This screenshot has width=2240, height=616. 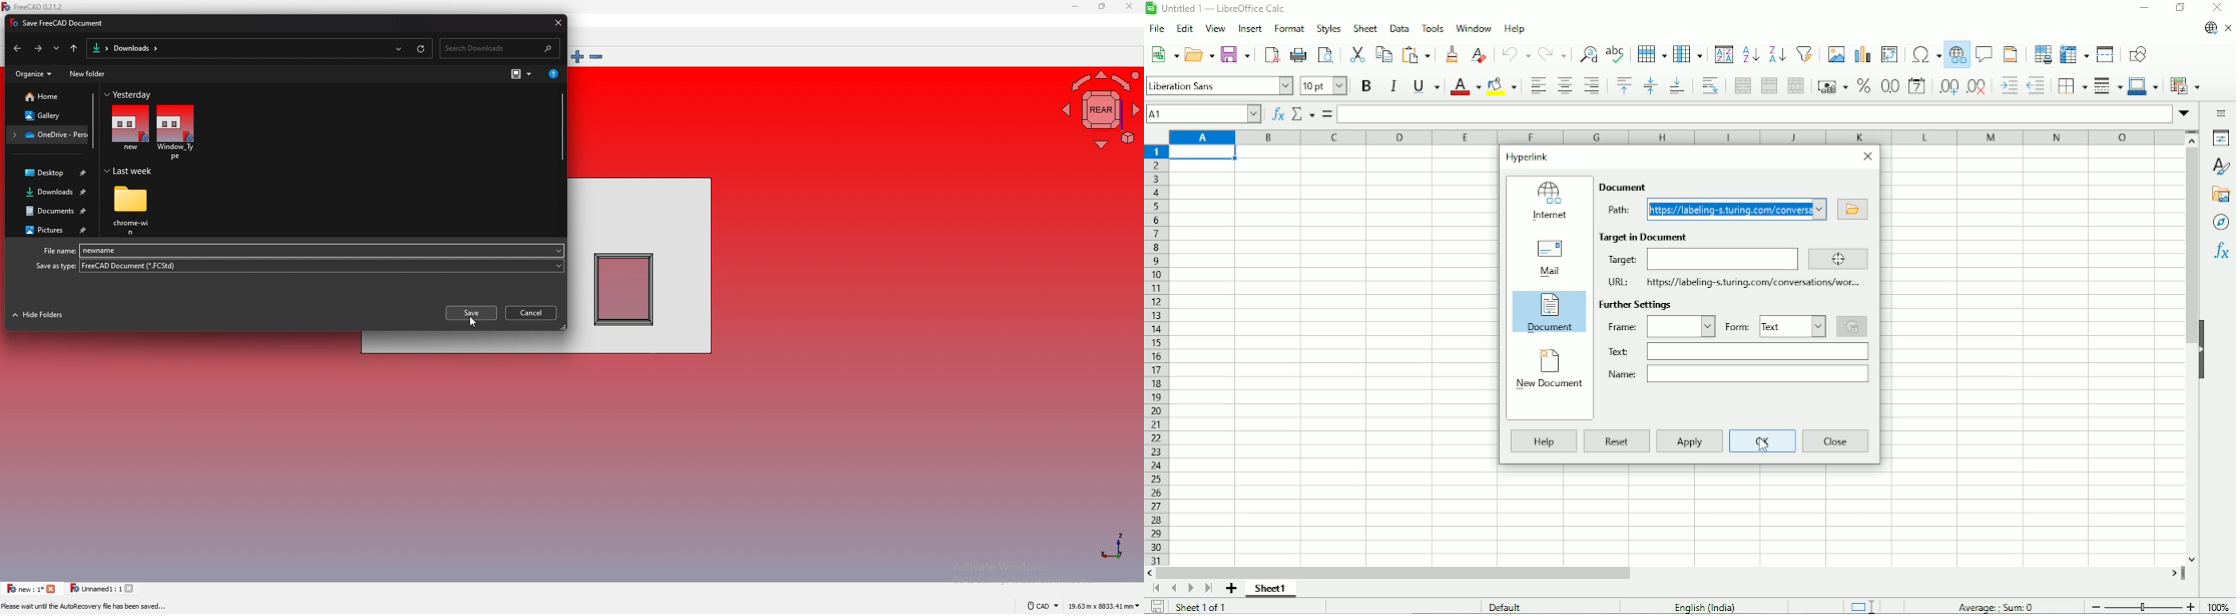 What do you see at coordinates (2185, 114) in the screenshot?
I see `Expand formula bar` at bounding box center [2185, 114].